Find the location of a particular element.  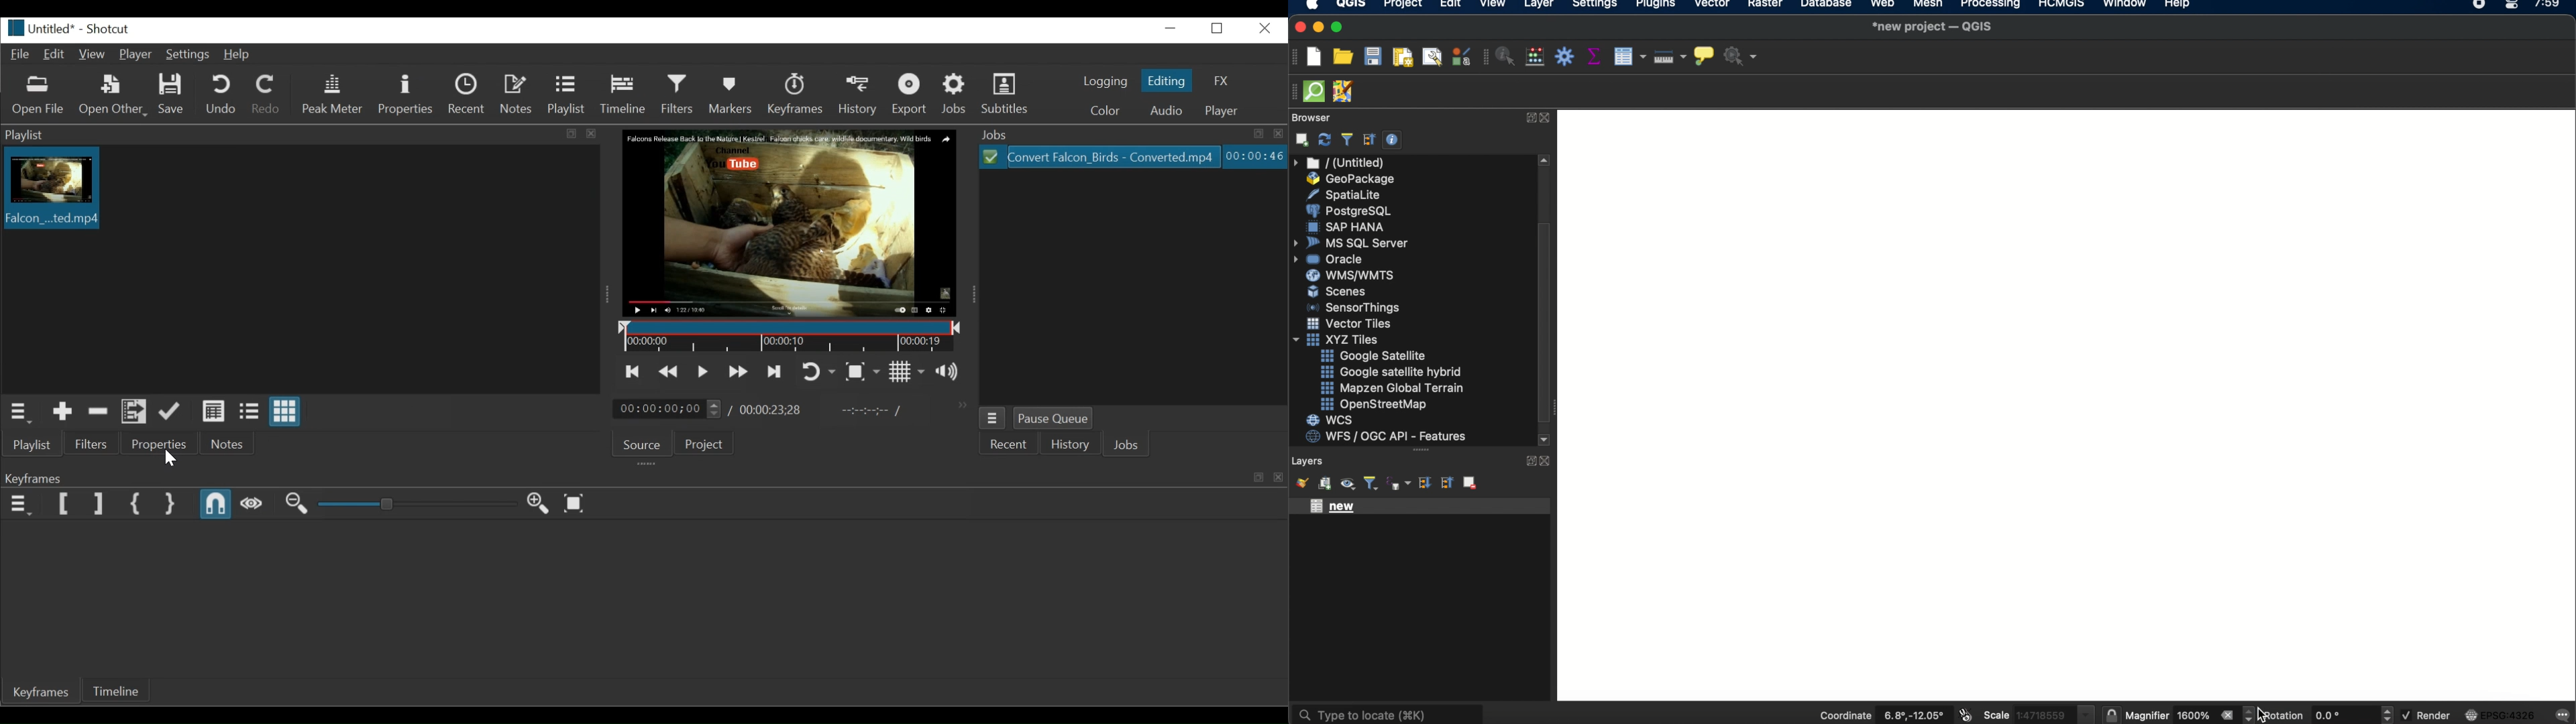

View as files is located at coordinates (248, 412).